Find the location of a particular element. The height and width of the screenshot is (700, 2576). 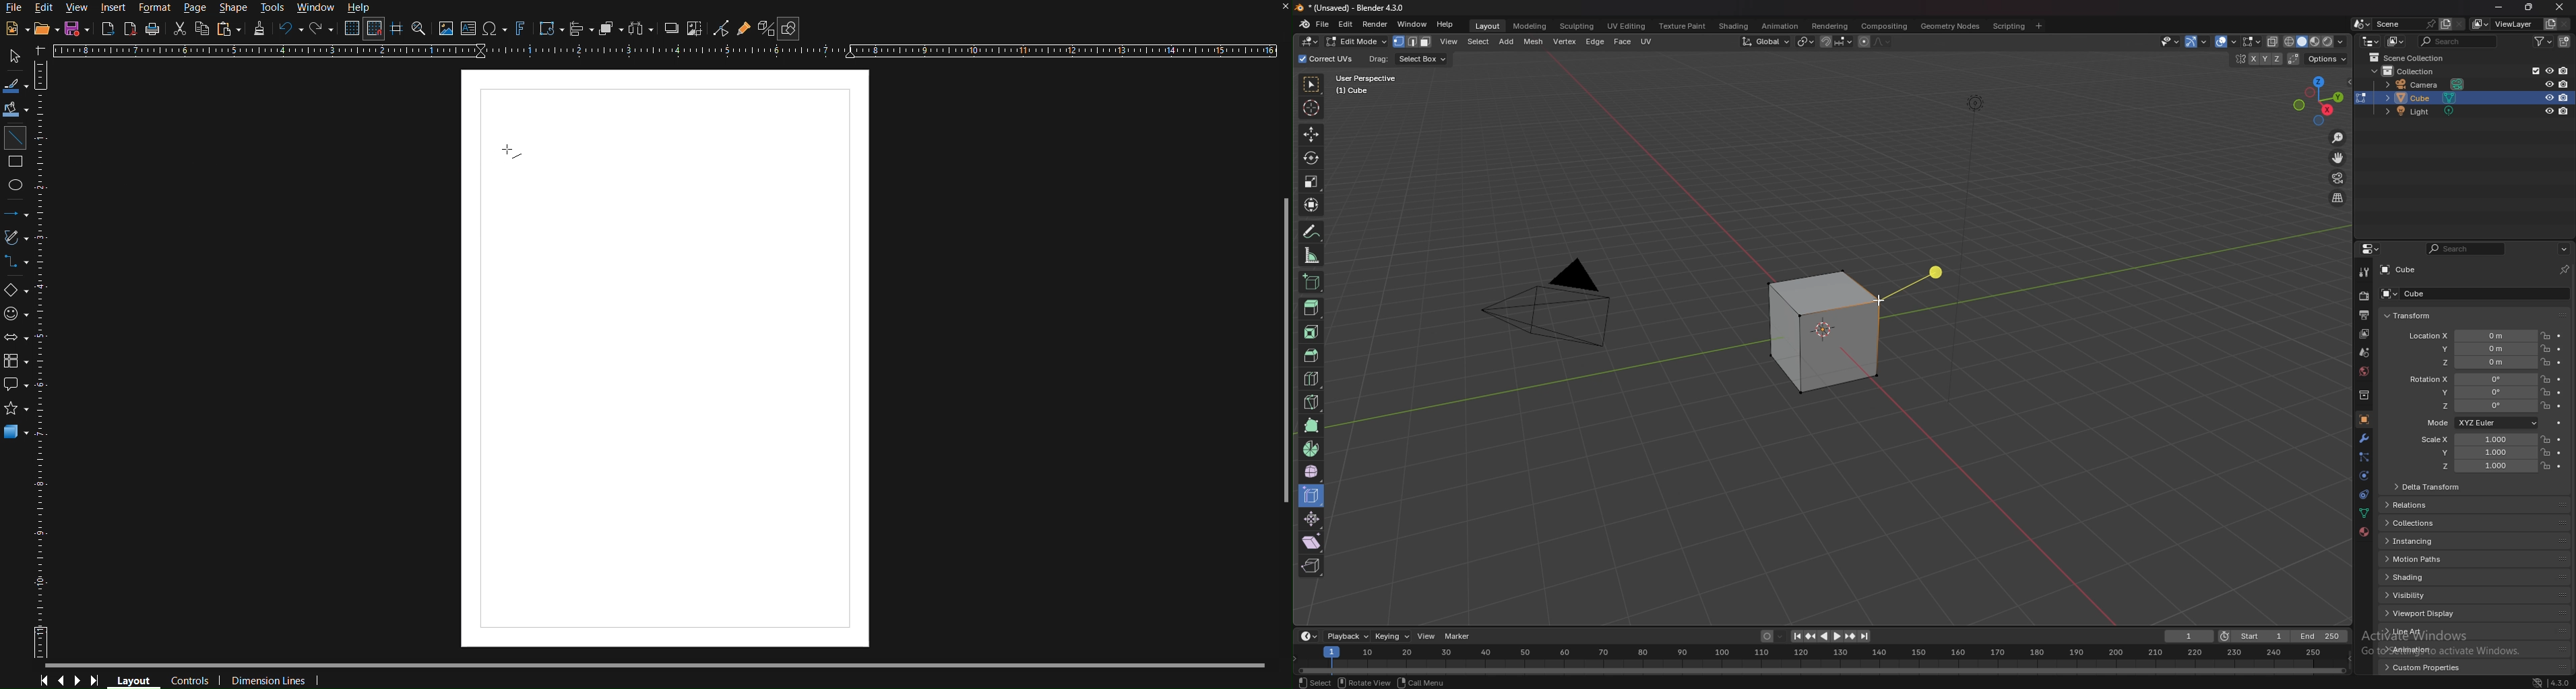

animate property is located at coordinates (2559, 350).